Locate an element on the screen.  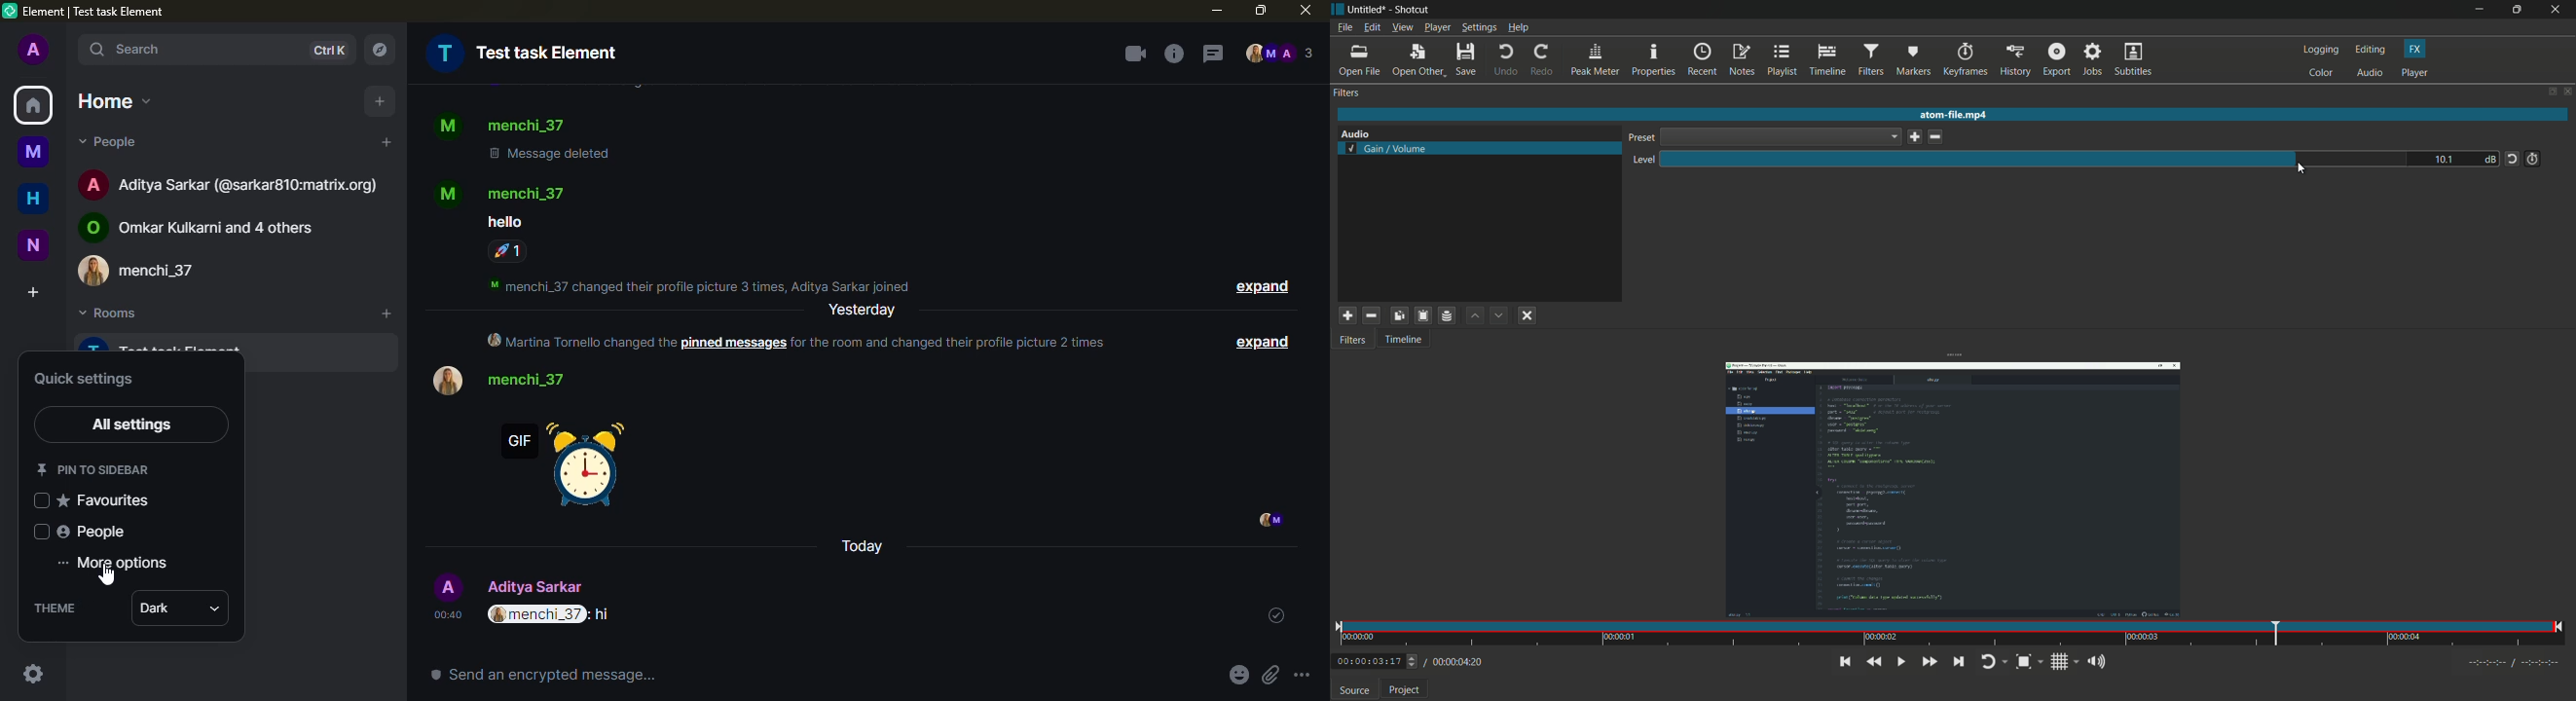
profile is located at coordinates (32, 51).